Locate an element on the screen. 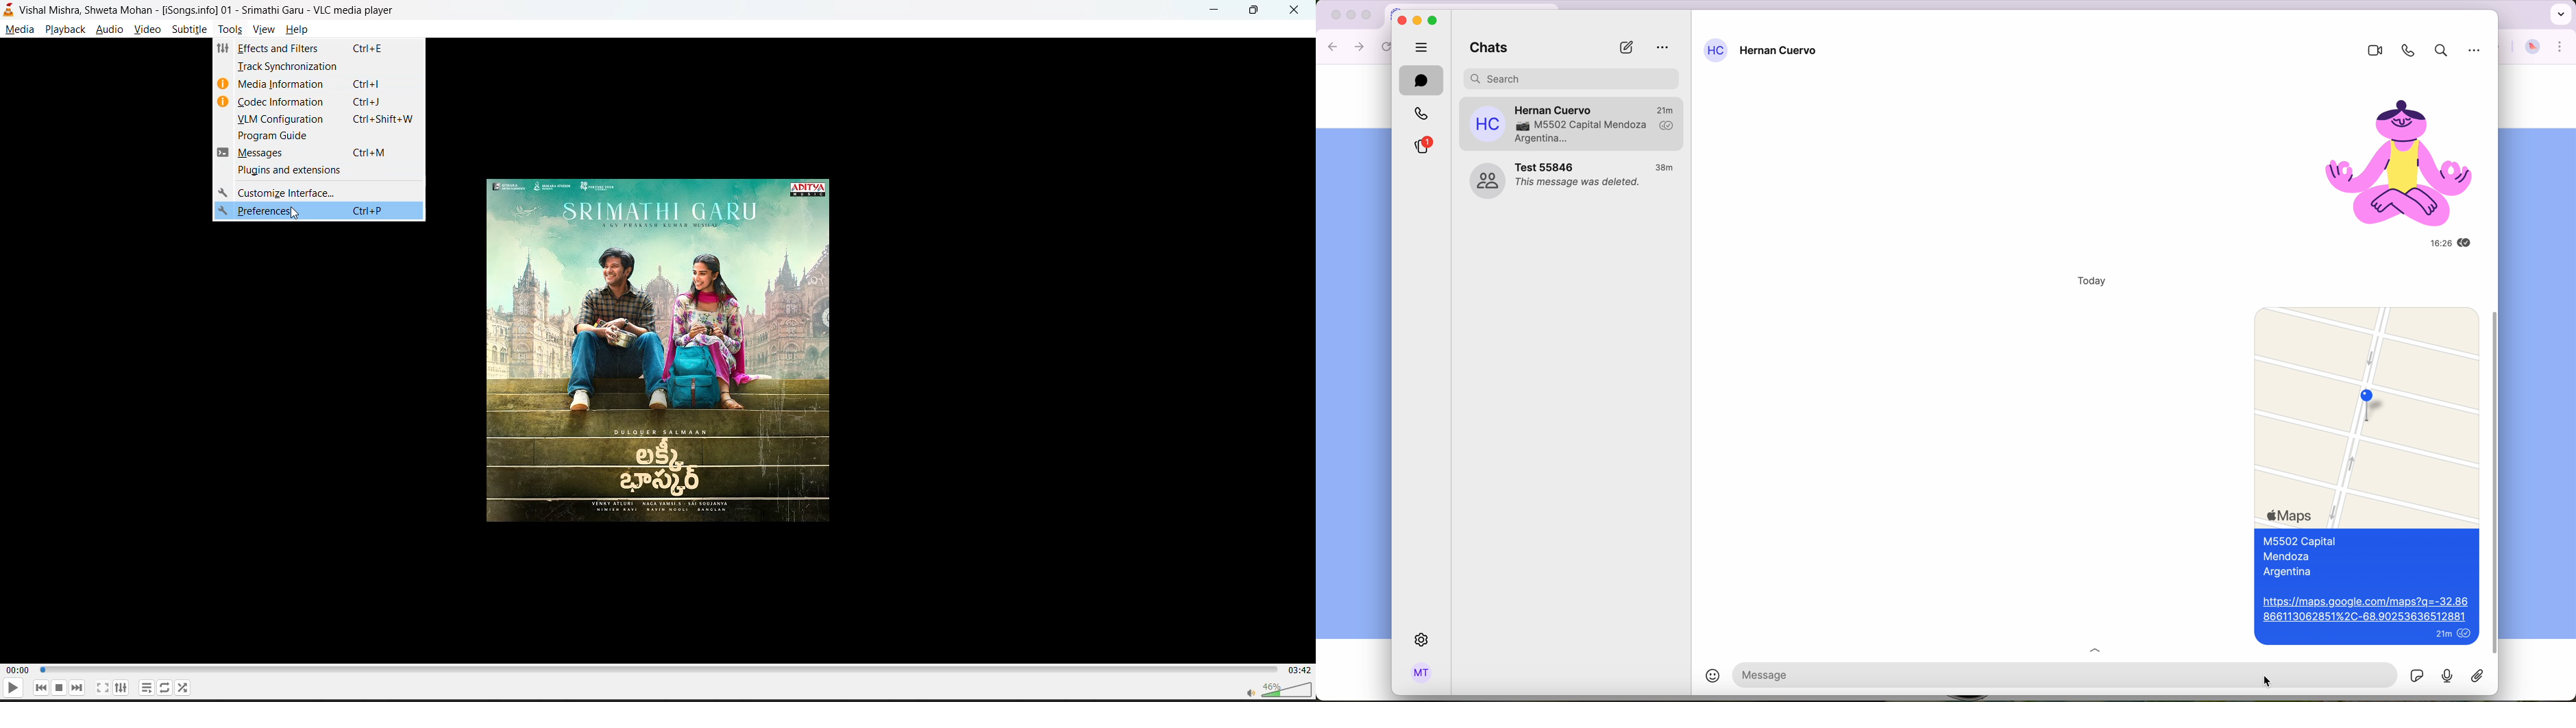 The width and height of the screenshot is (2576, 728). Hernan Cuervo is located at coordinates (1554, 107).